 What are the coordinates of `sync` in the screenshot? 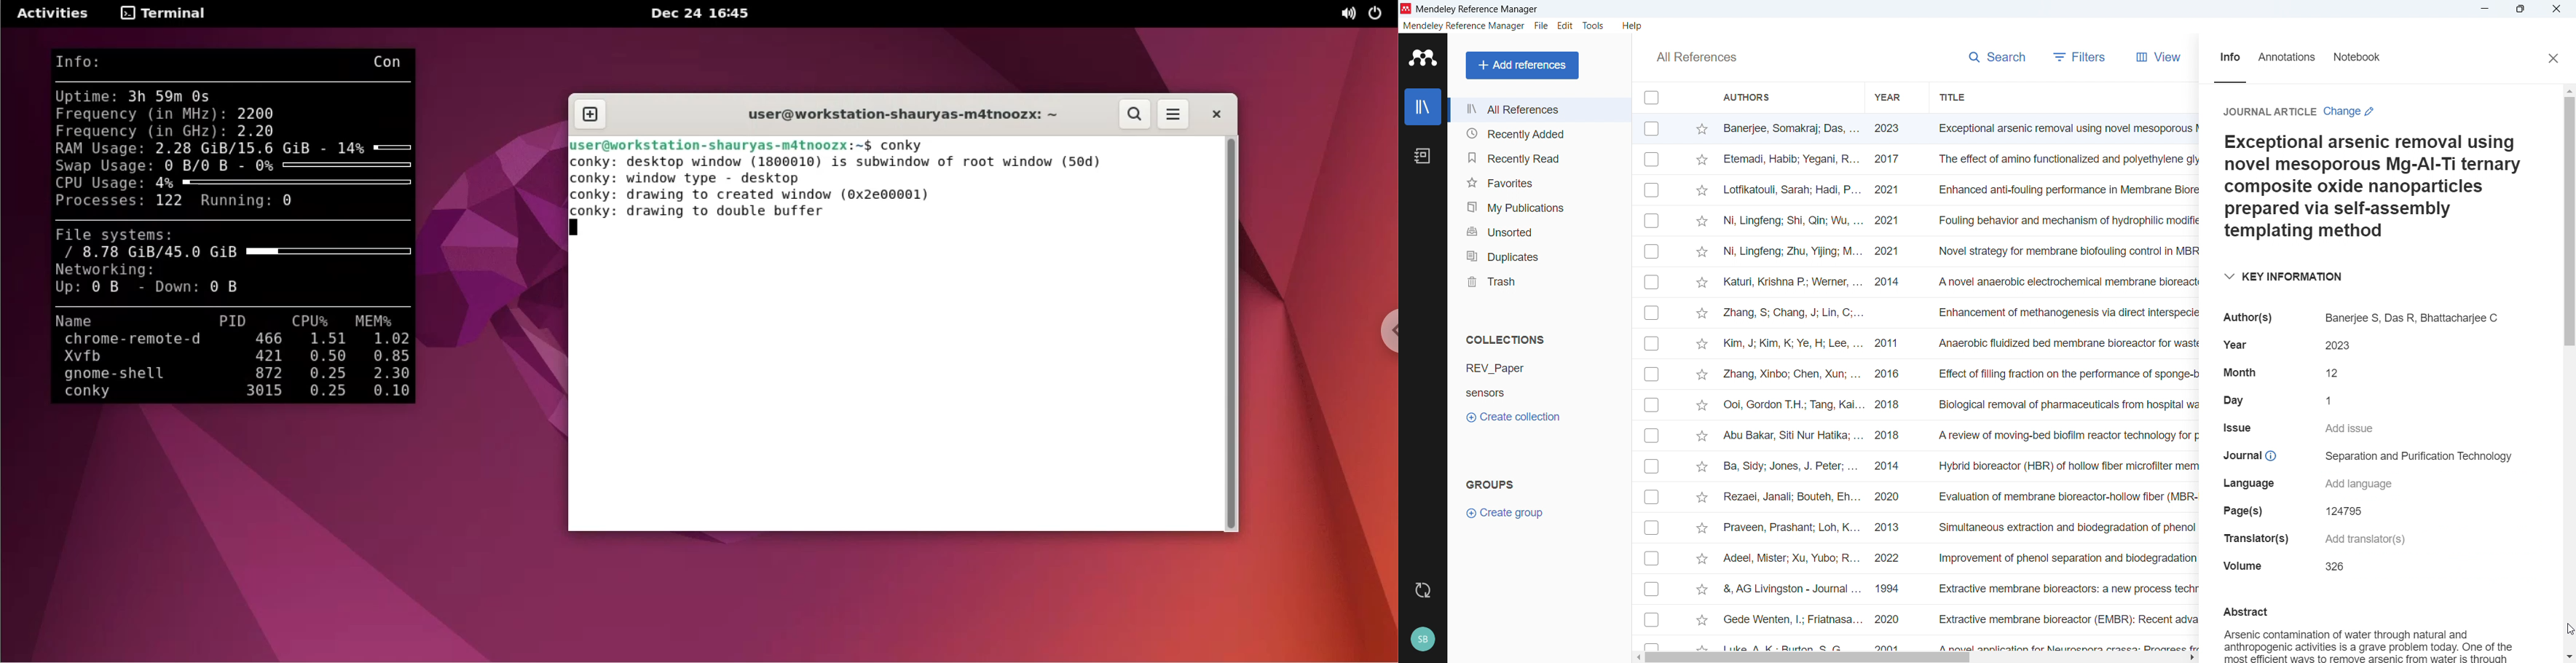 It's located at (1422, 591).